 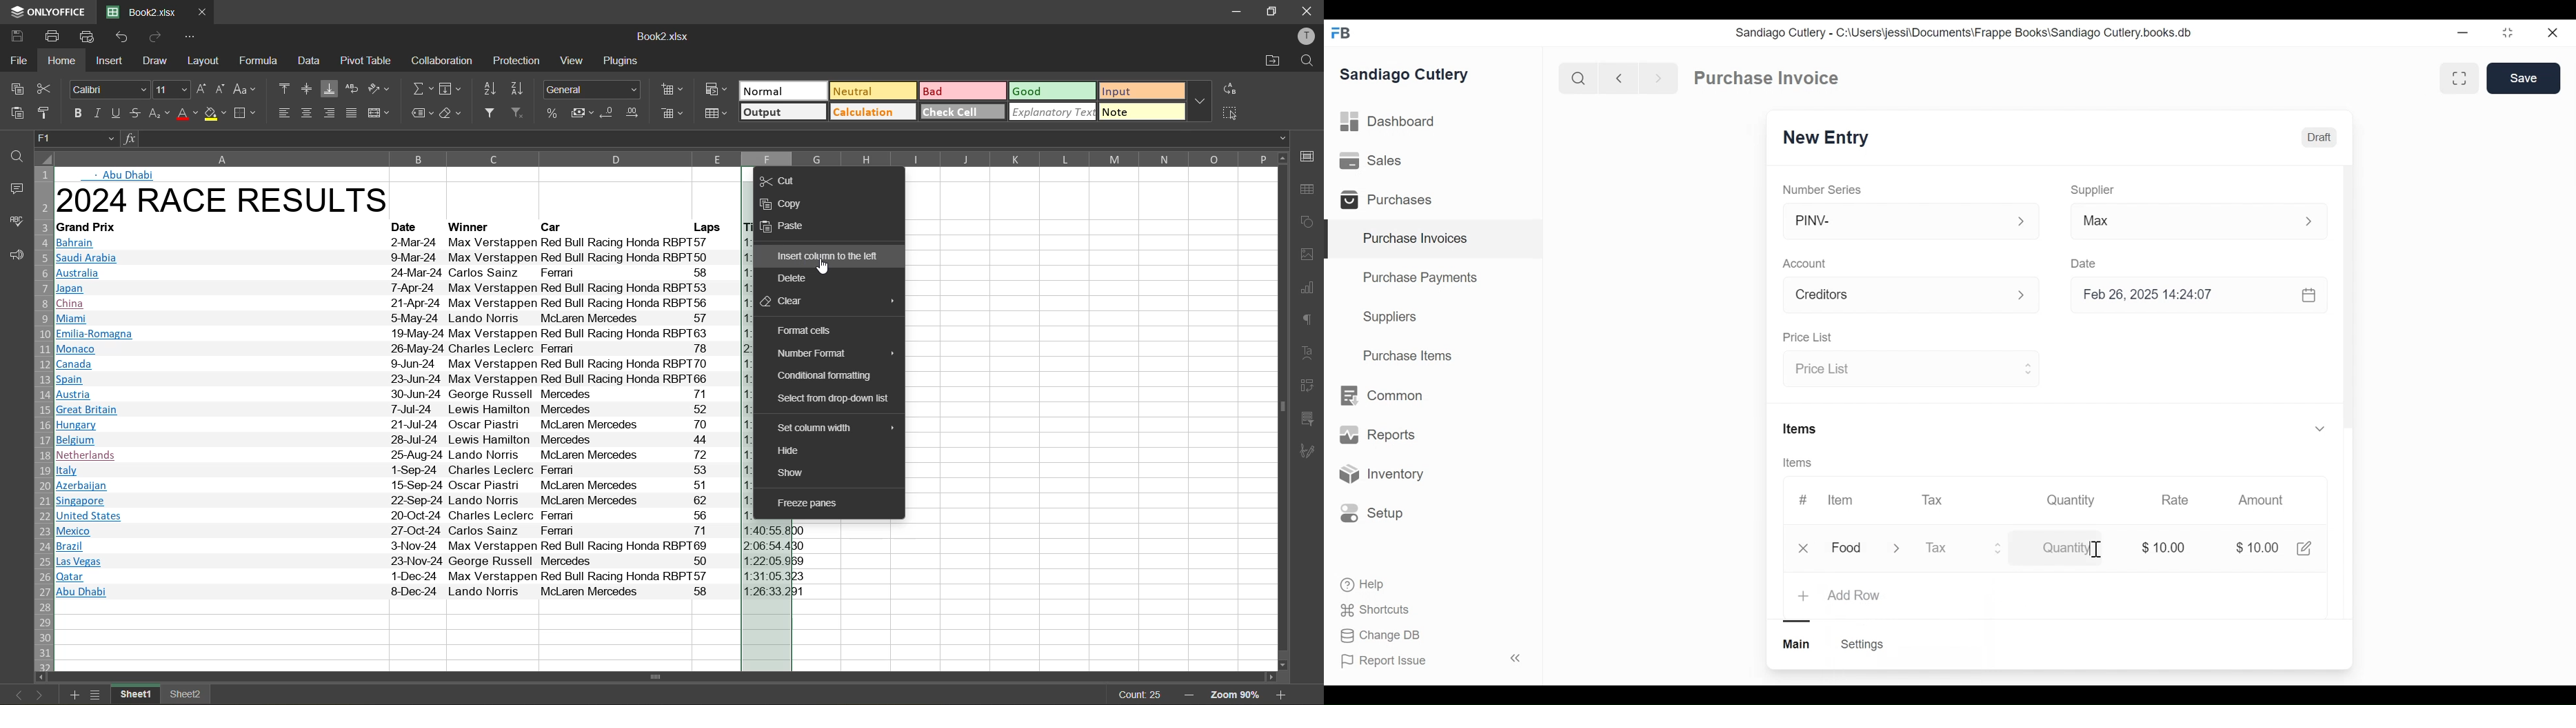 I want to click on copy, so click(x=13, y=87).